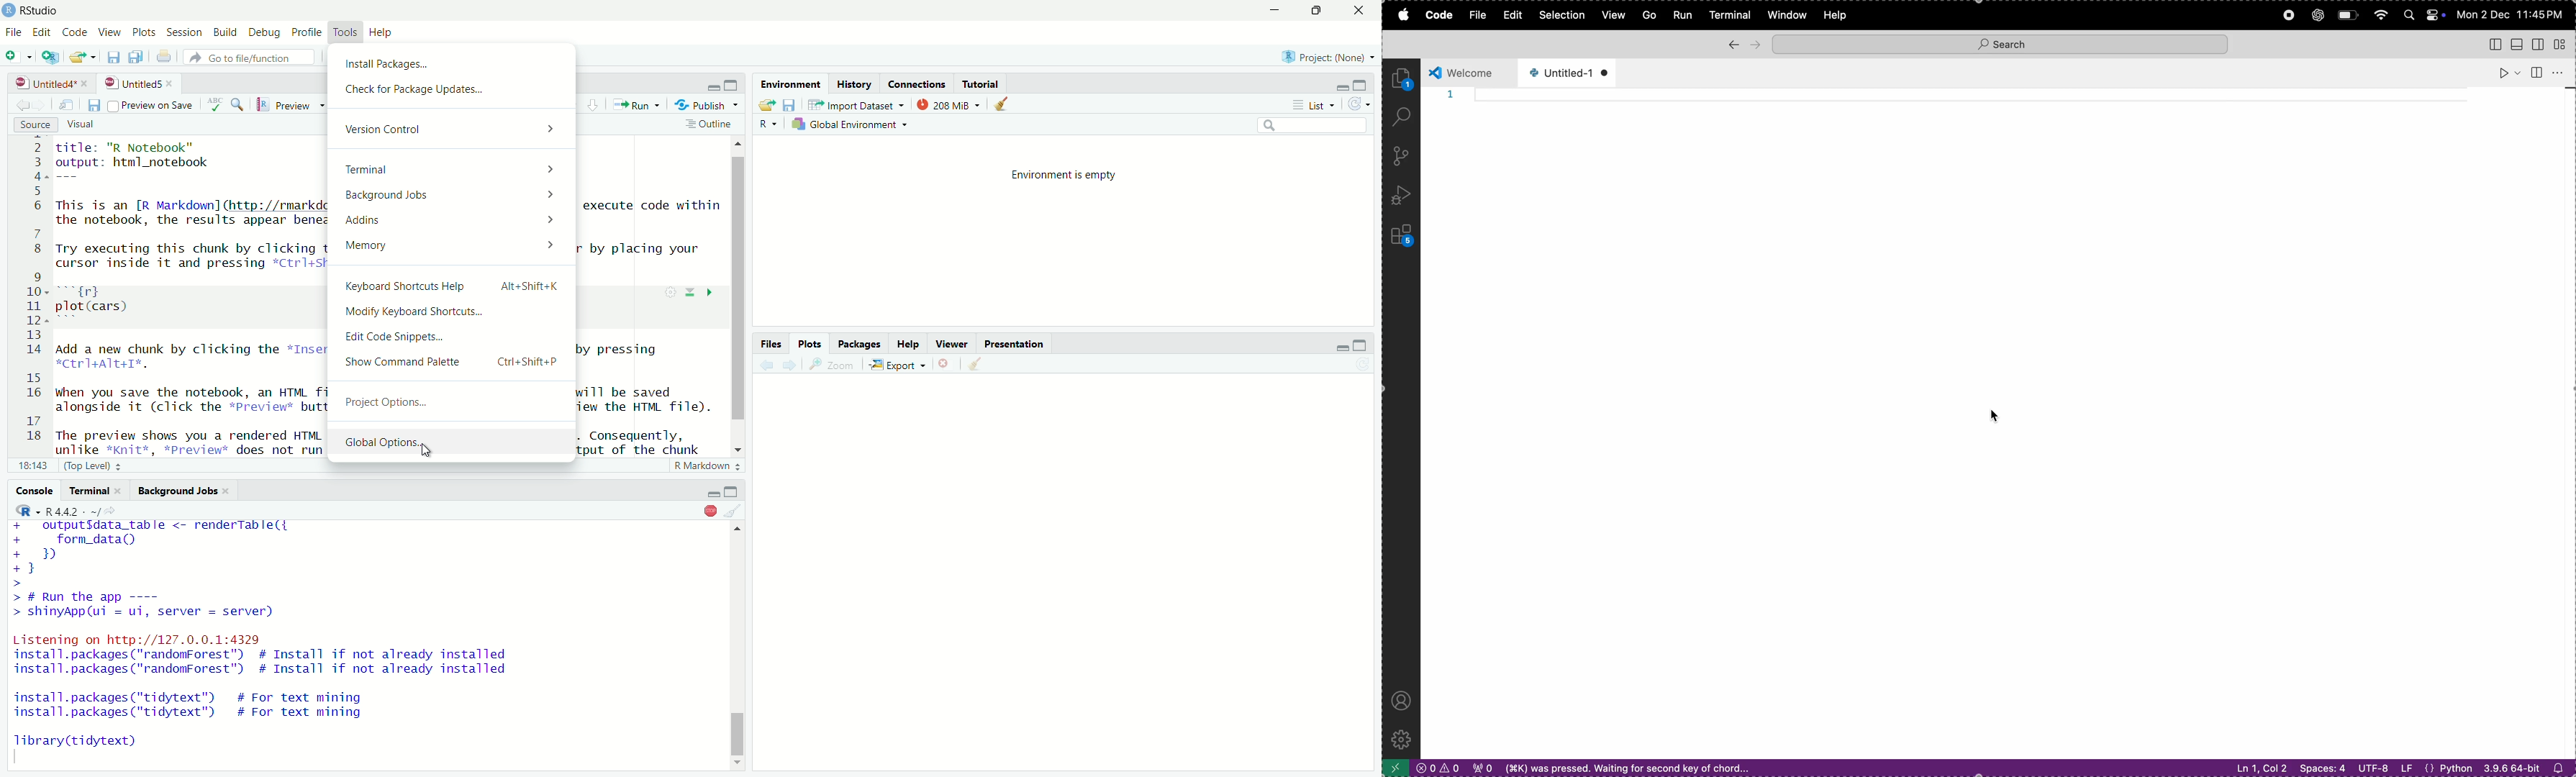 The width and height of the screenshot is (2576, 784). Describe the element at coordinates (809, 344) in the screenshot. I see `Plots` at that location.